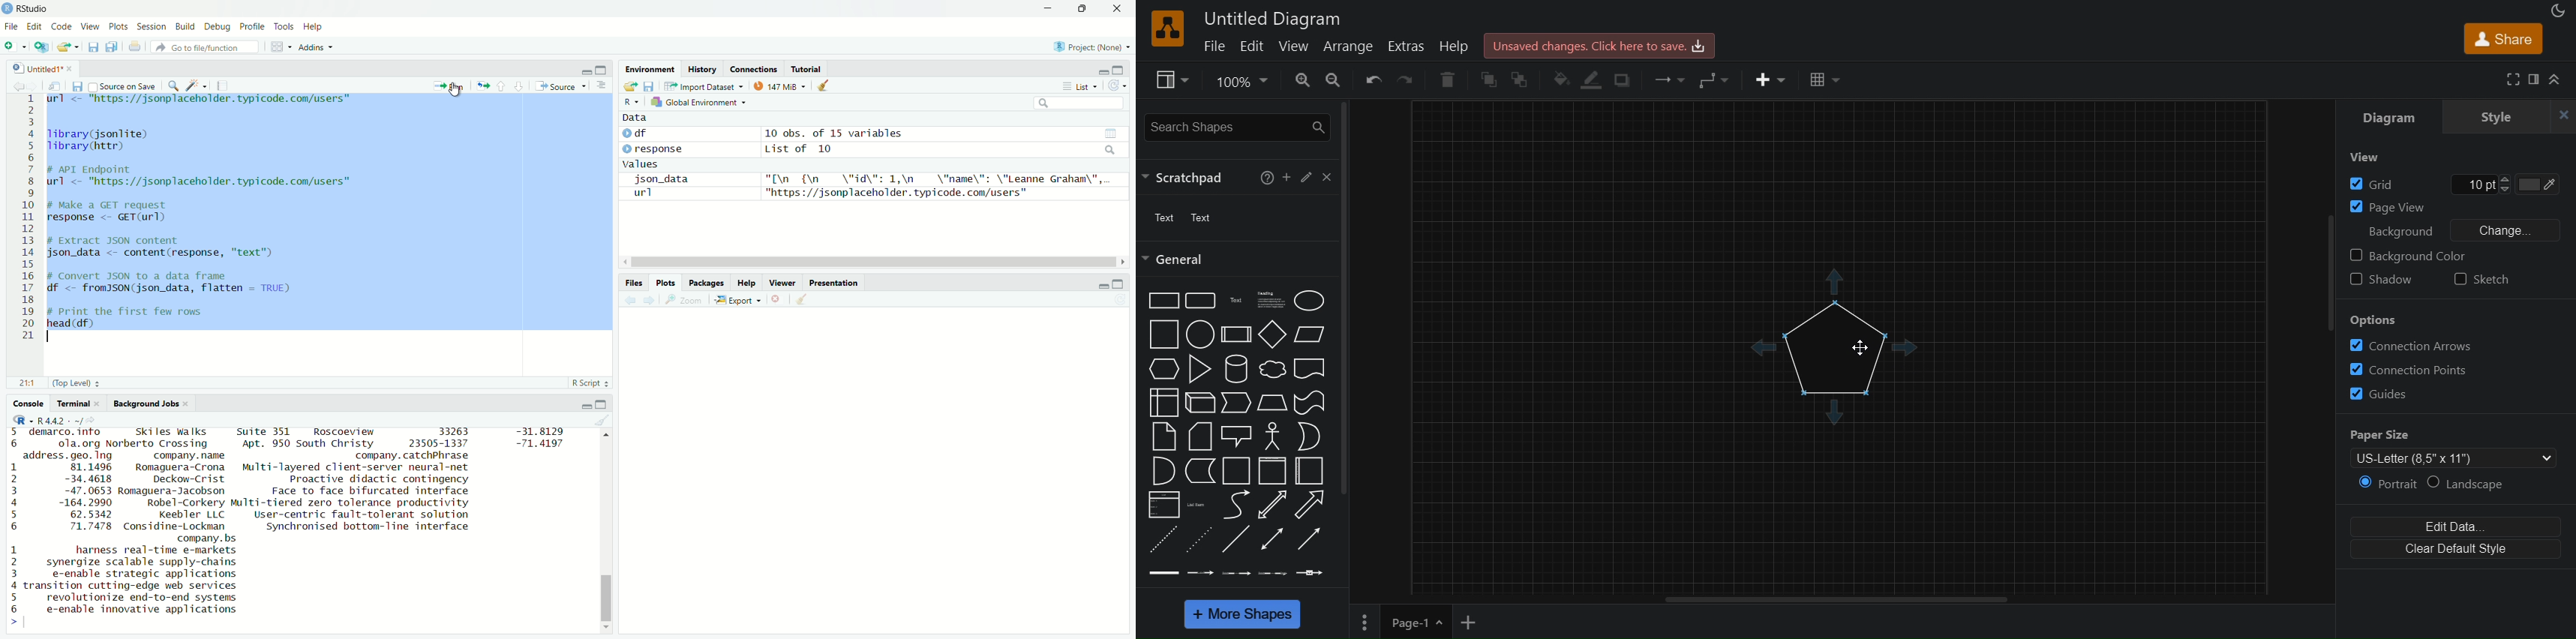 Image resolution: width=2576 pixels, height=644 pixels. I want to click on Rows, so click(27, 217).